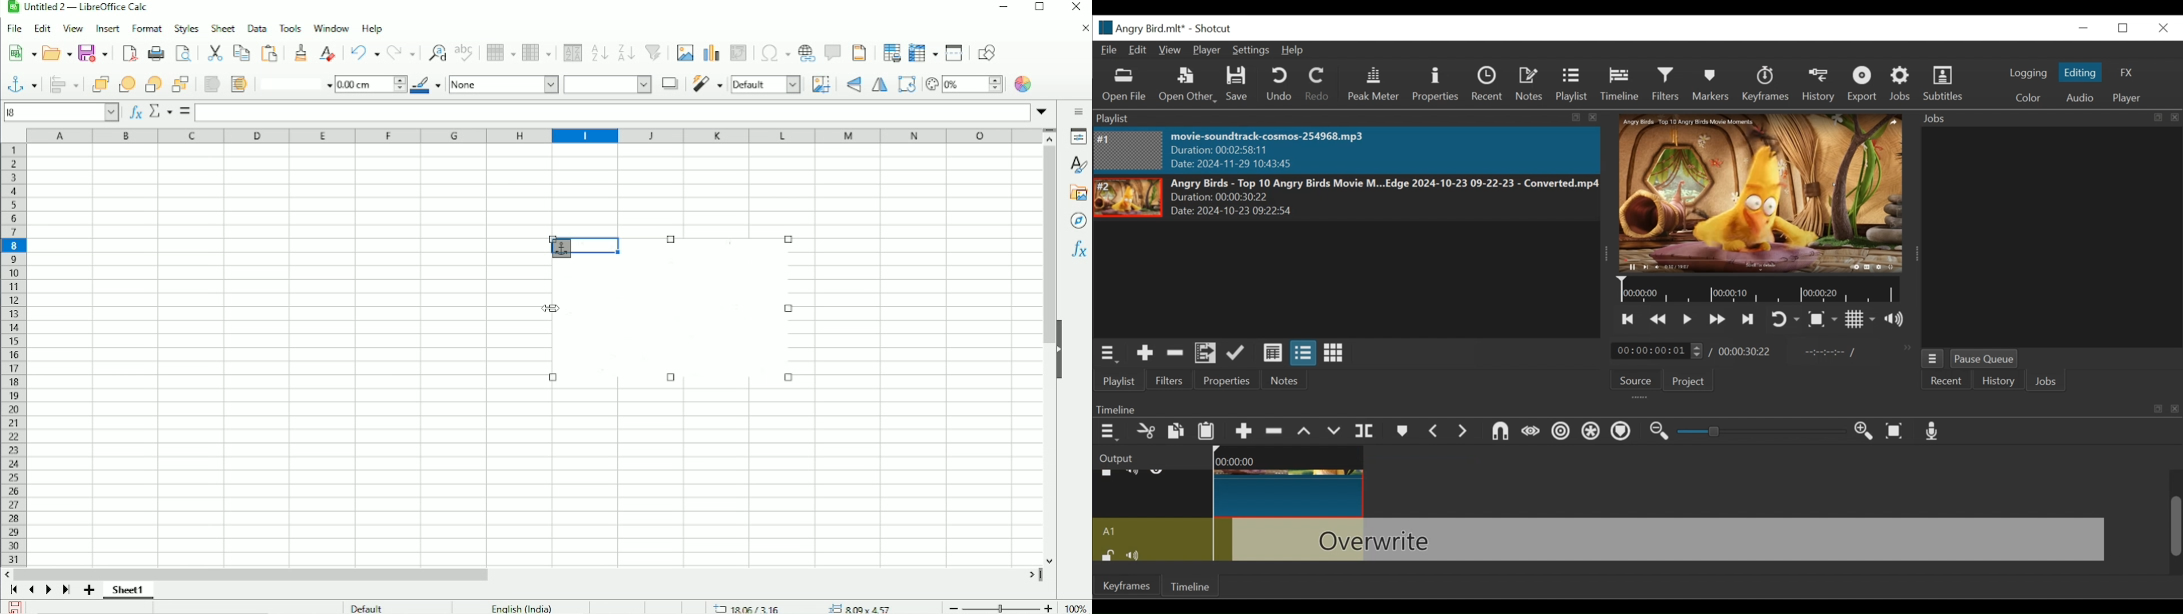 Image resolution: width=2184 pixels, height=616 pixels. Describe the element at coordinates (1988, 359) in the screenshot. I see `Pause Queue` at that location.